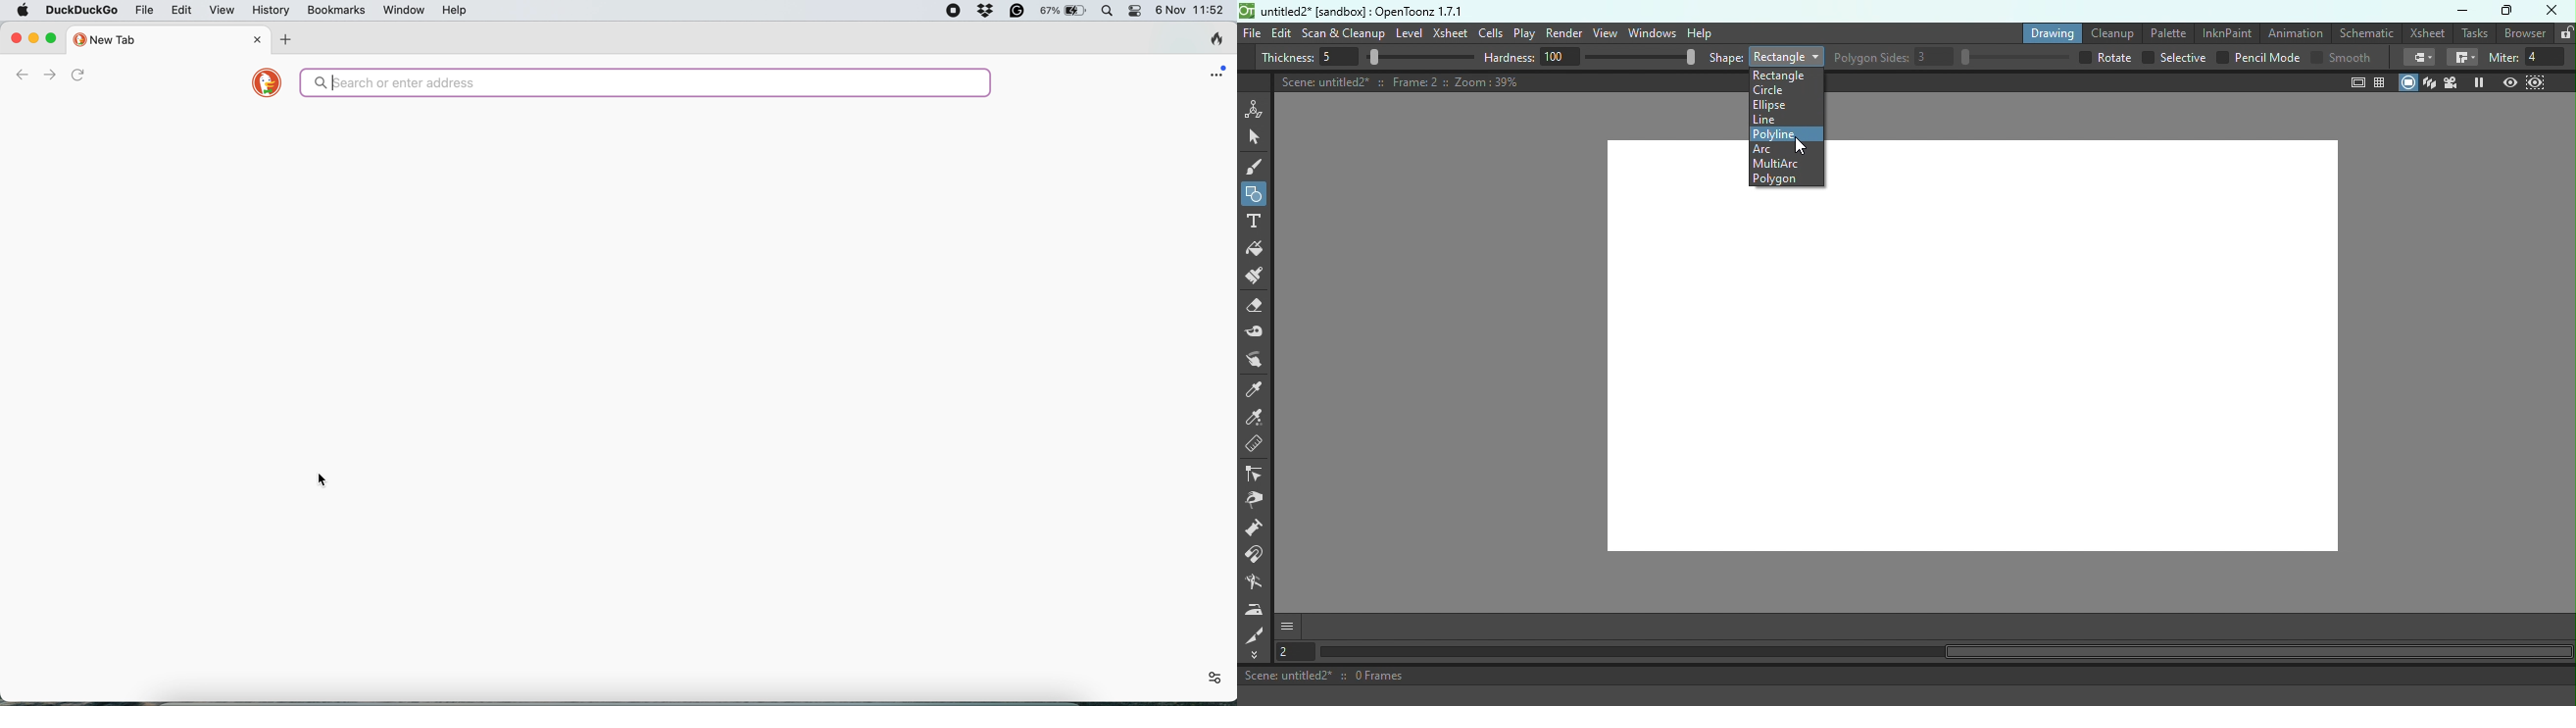 This screenshot has height=728, width=2576. I want to click on search bar, so click(646, 82).